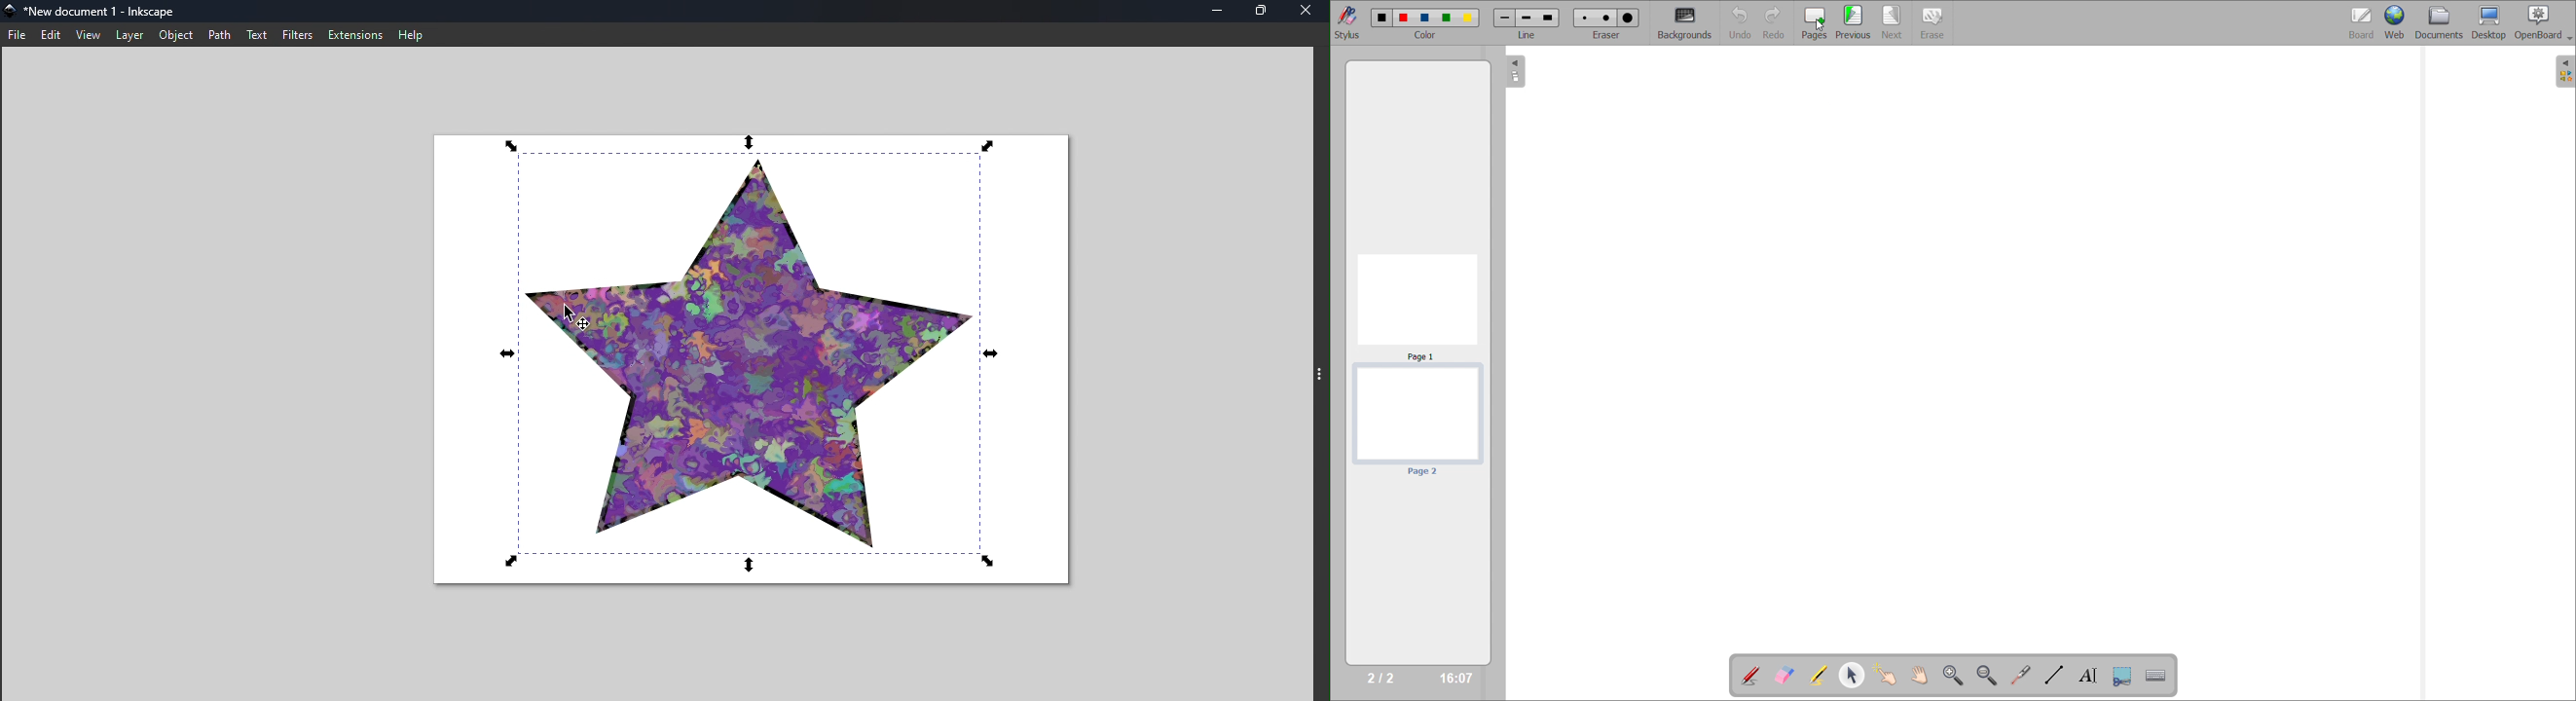 The image size is (2576, 728). Describe the element at coordinates (1818, 676) in the screenshot. I see `highlight` at that location.